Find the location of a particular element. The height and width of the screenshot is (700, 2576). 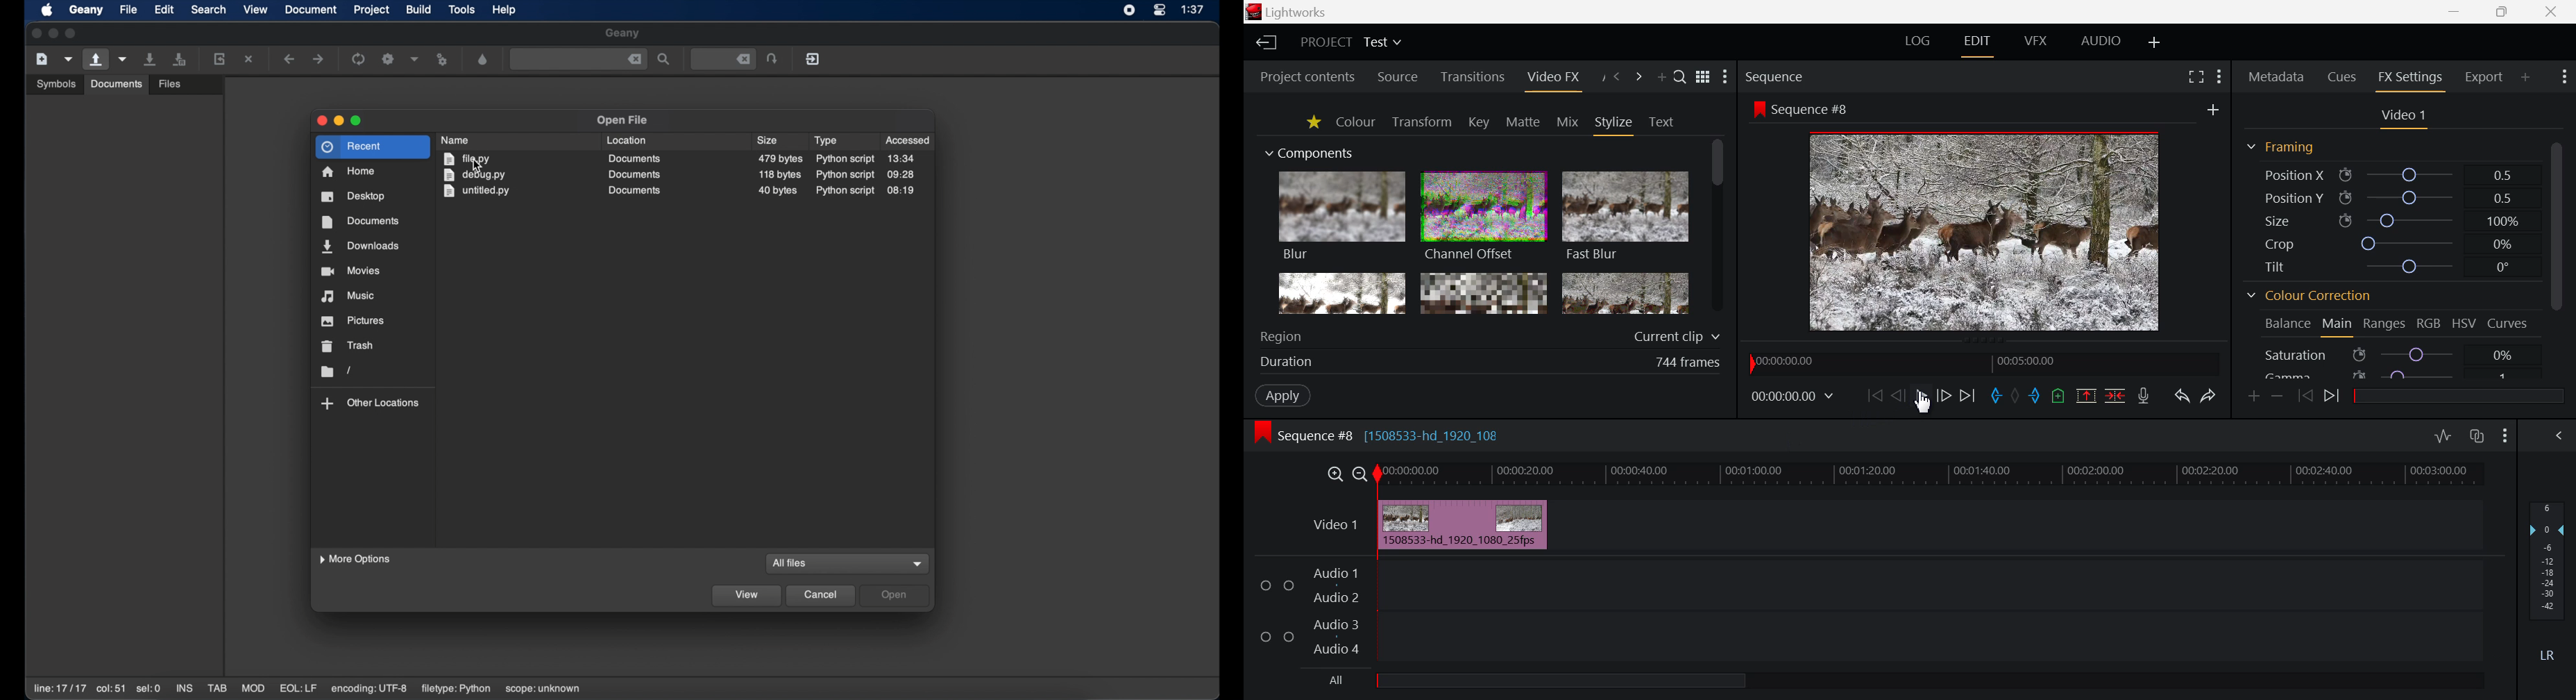

Saturation is located at coordinates (2398, 353).